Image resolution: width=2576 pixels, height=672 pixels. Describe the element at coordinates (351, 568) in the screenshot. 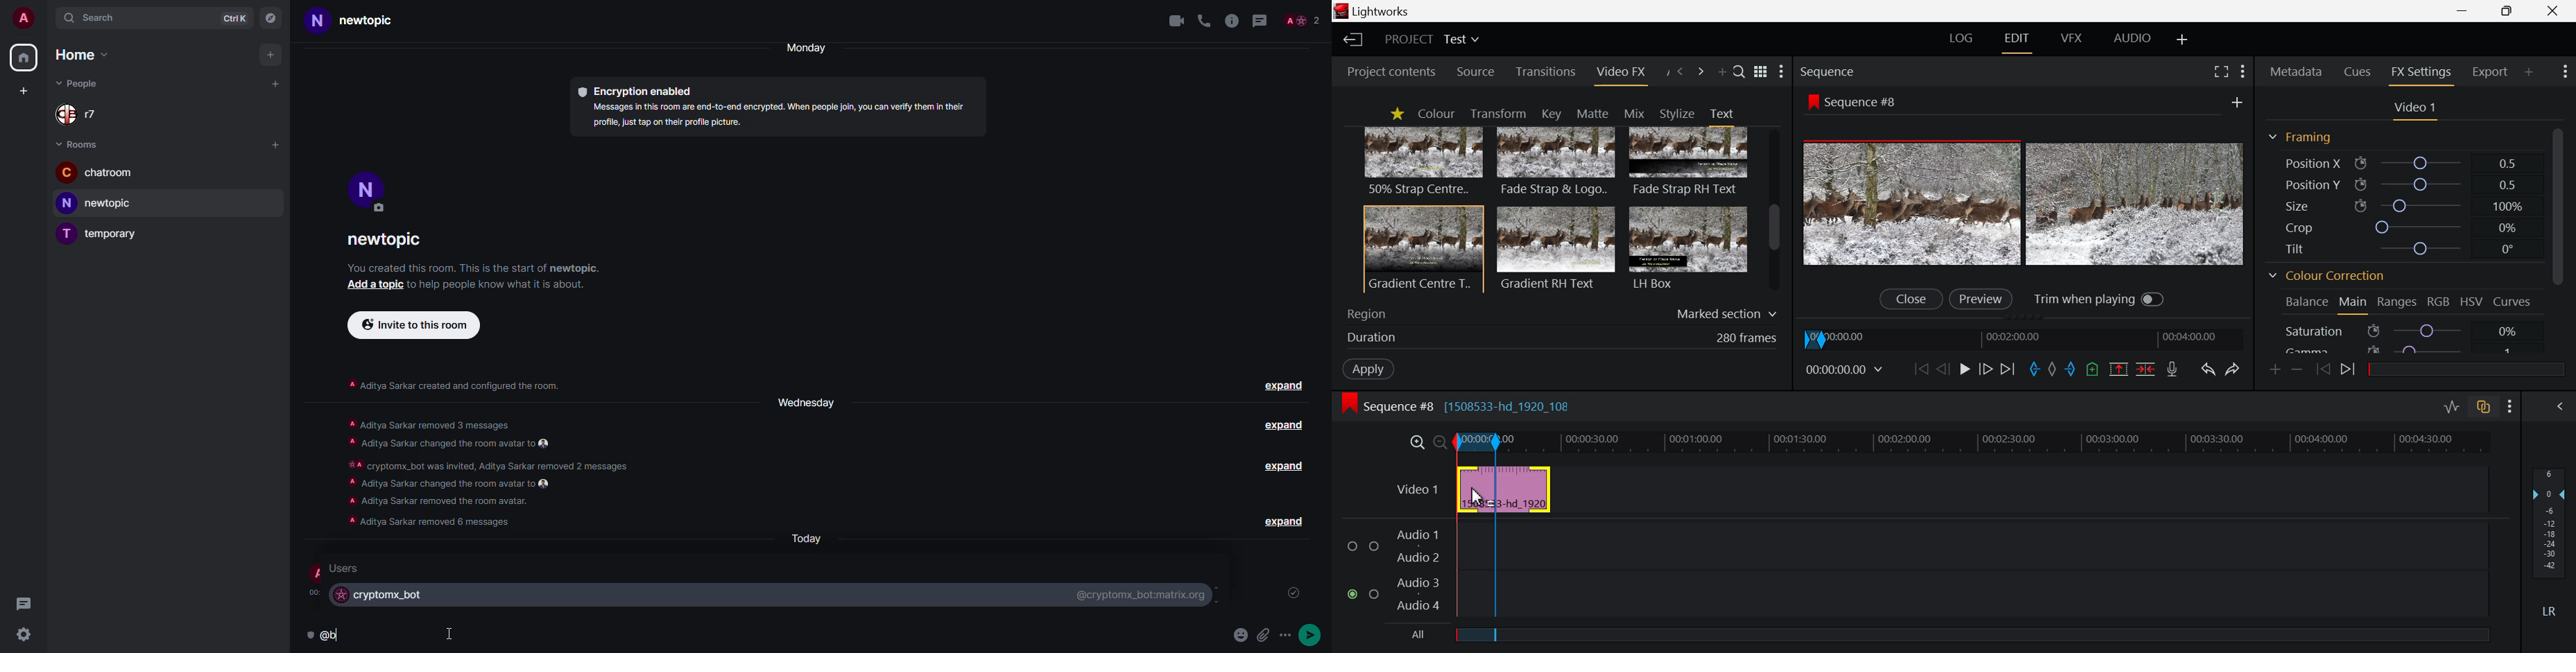

I see `users` at that location.